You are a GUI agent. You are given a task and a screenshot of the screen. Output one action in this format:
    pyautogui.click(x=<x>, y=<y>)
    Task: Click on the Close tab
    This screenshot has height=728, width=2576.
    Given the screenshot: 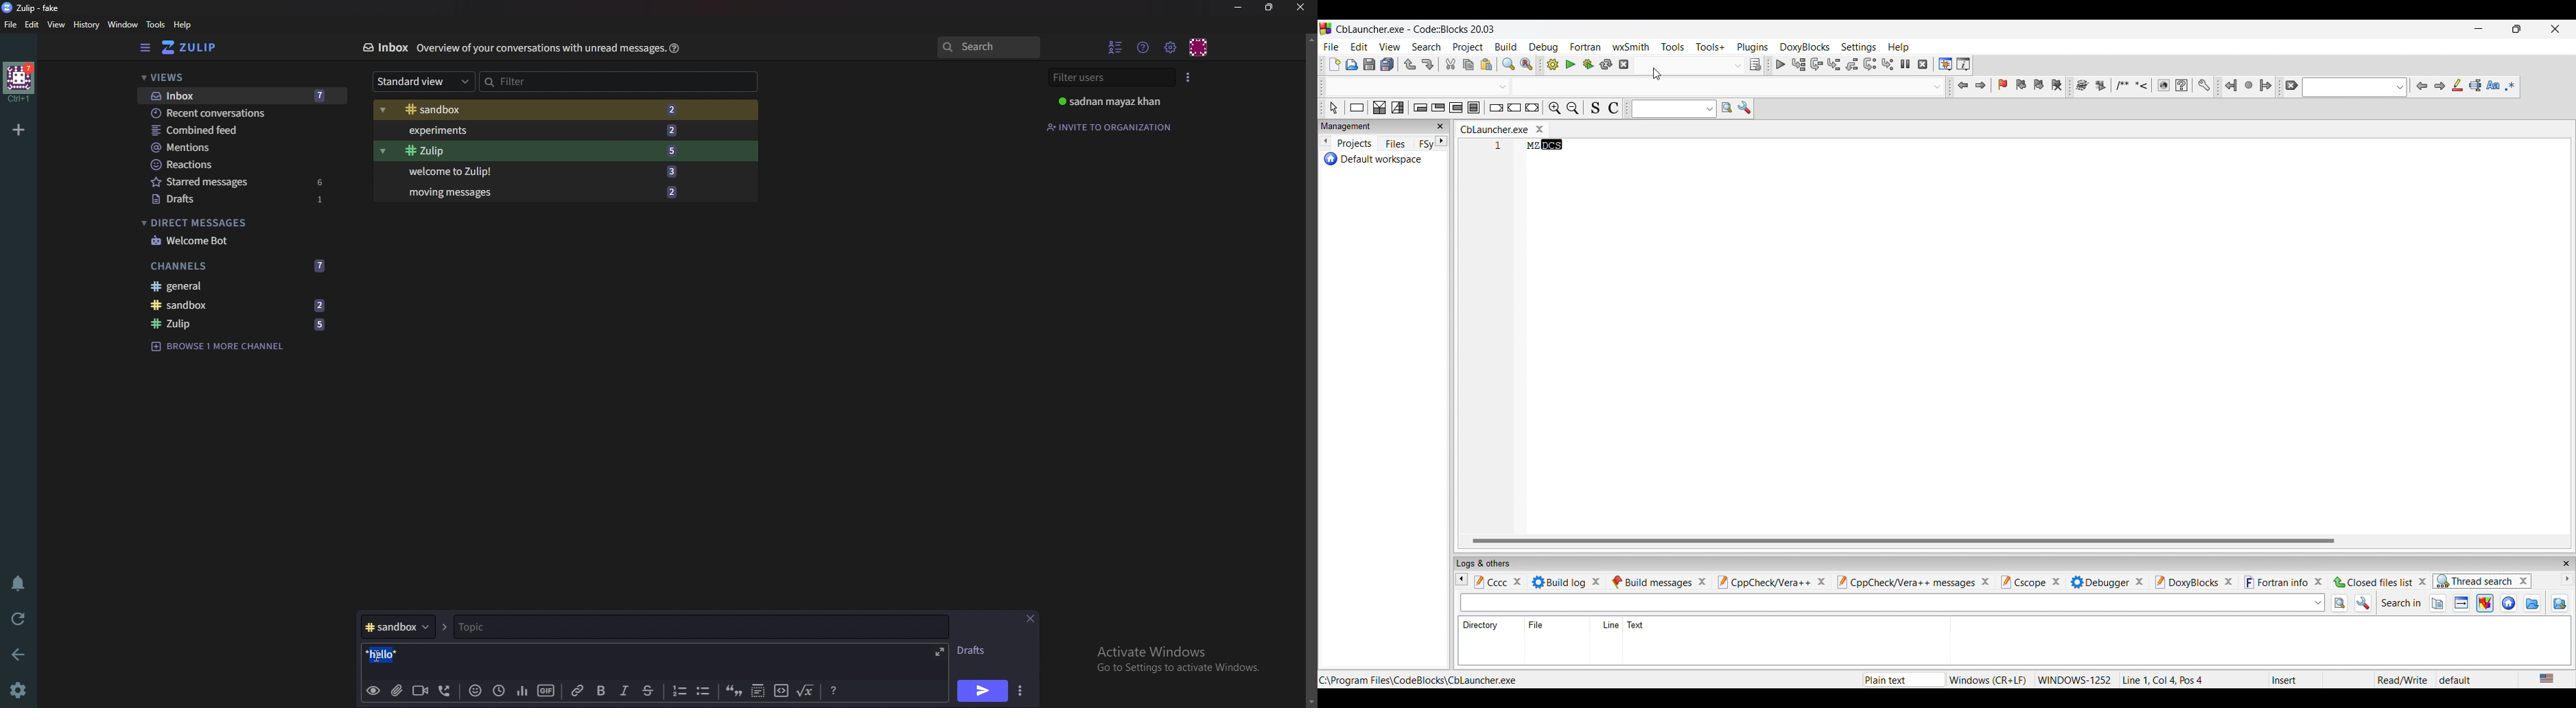 What is the action you would take?
    pyautogui.click(x=1985, y=581)
    